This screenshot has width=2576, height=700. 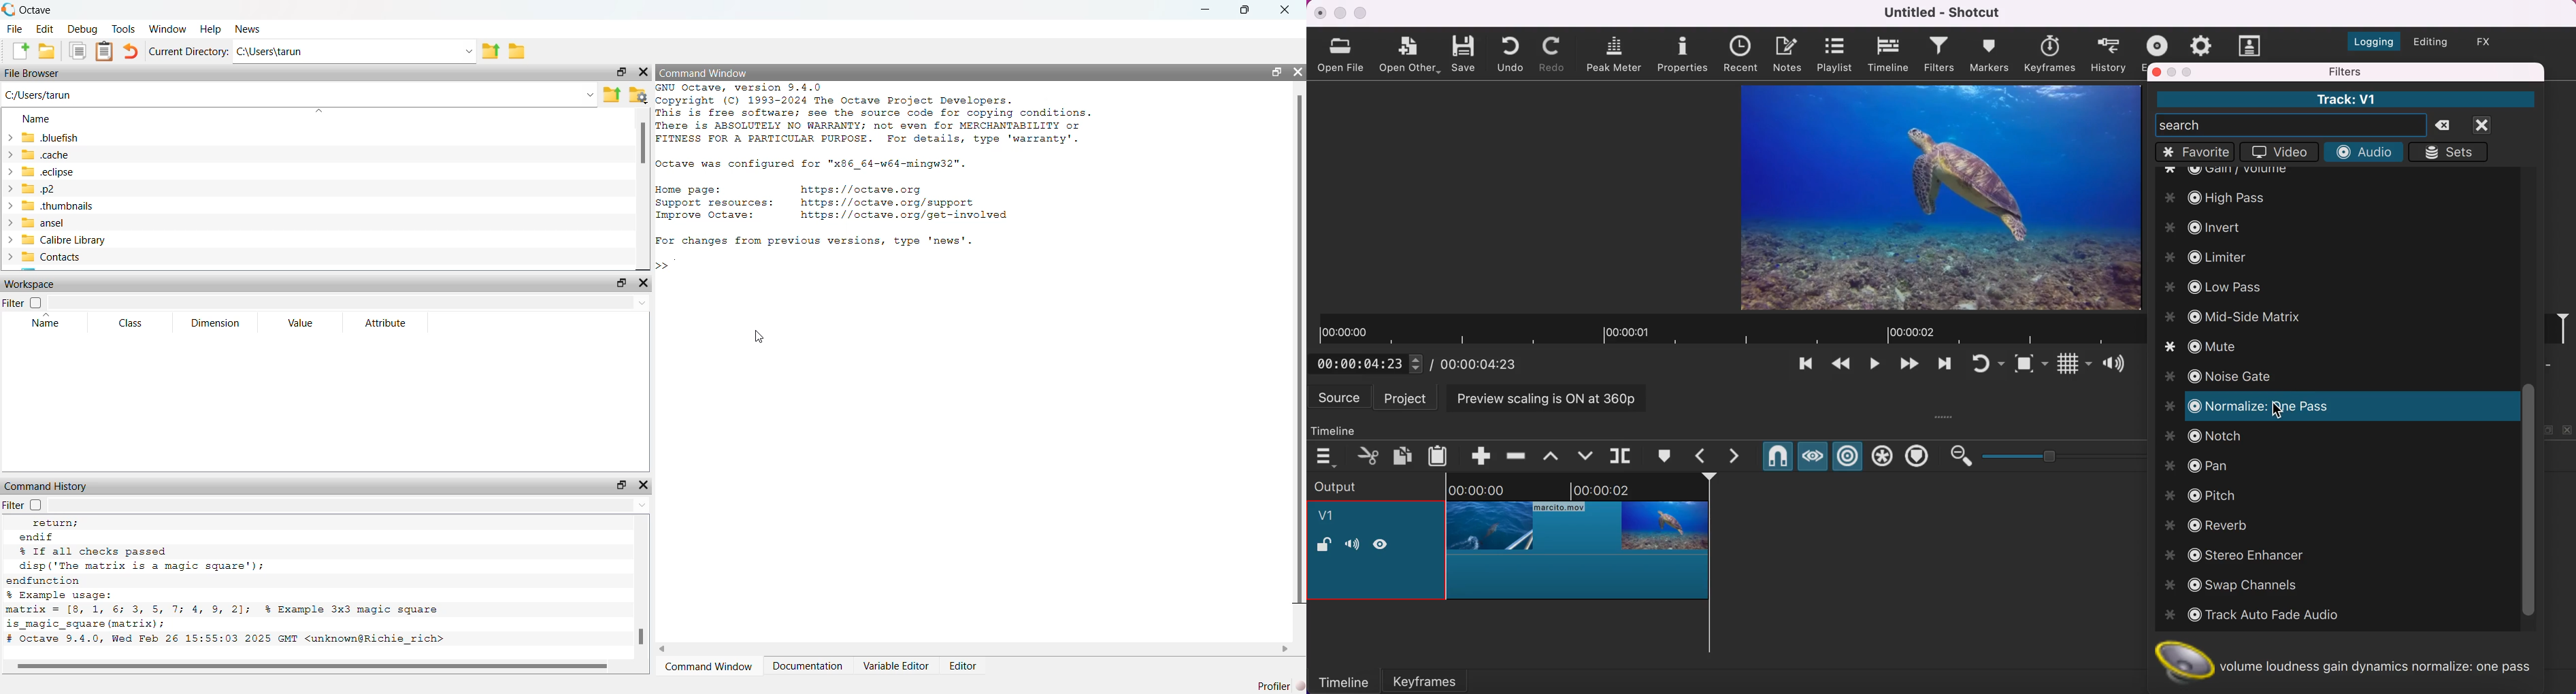 I want to click on timeline menu, so click(x=1329, y=457).